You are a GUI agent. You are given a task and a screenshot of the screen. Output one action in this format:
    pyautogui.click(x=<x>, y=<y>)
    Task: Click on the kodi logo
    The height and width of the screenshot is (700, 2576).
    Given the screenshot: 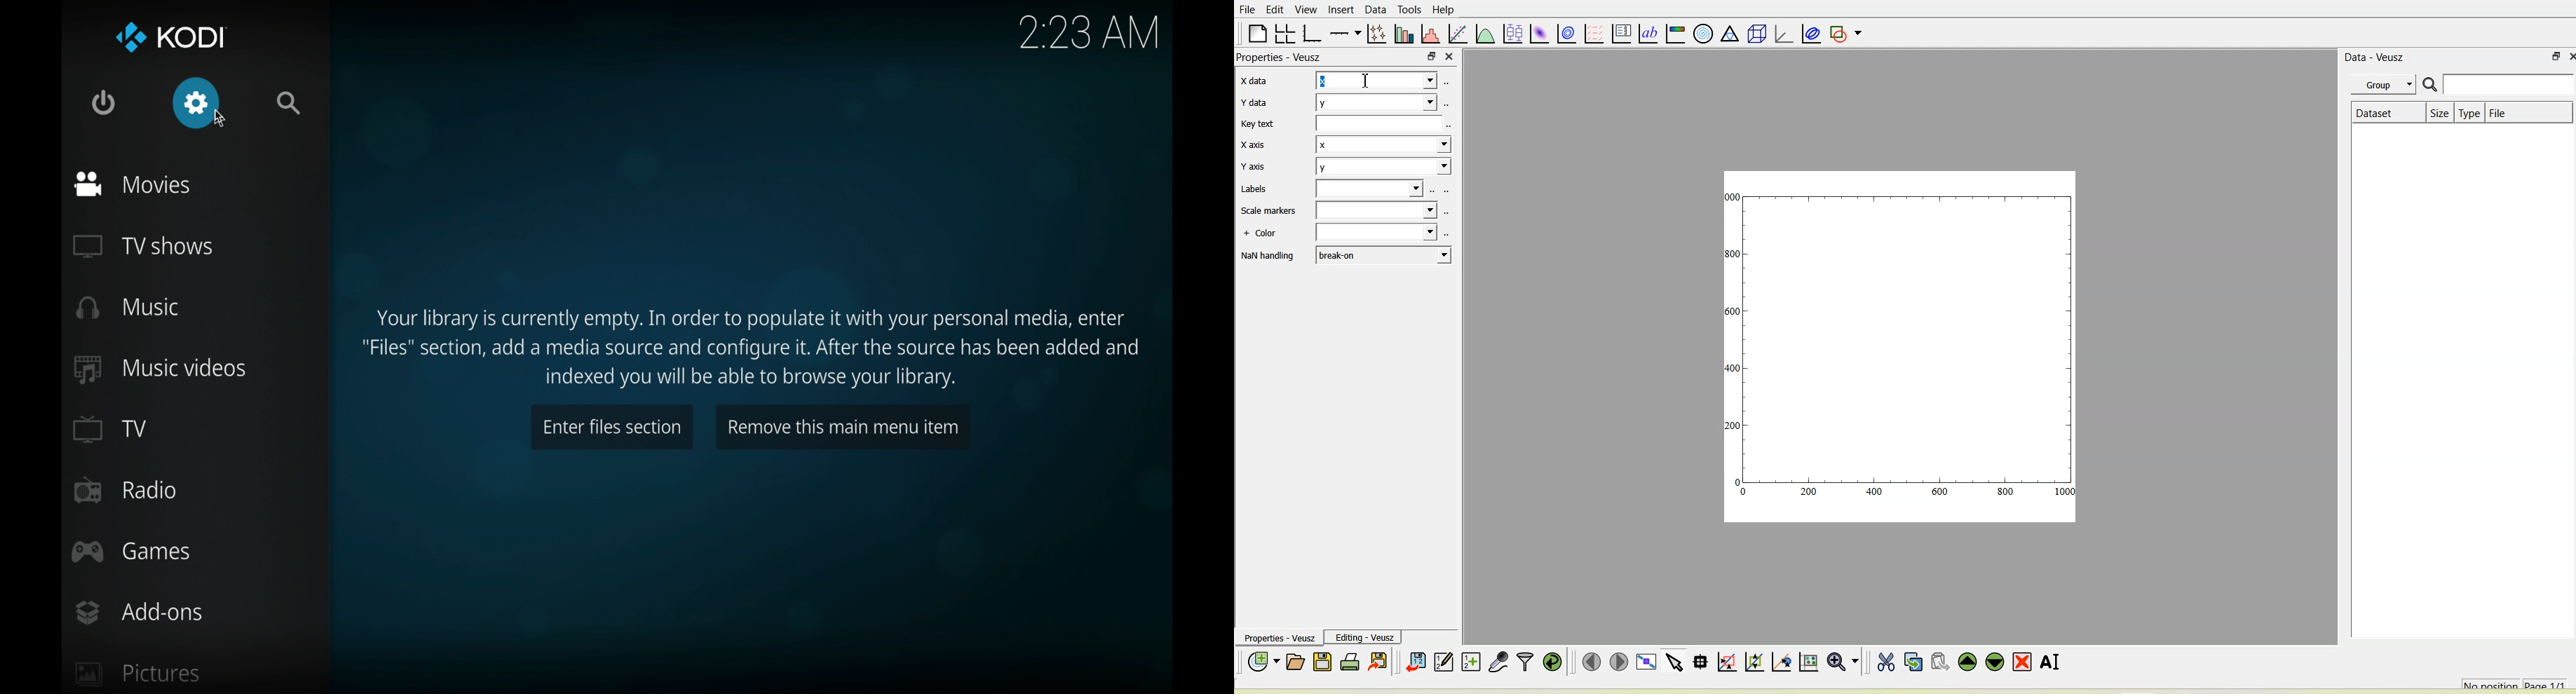 What is the action you would take?
    pyautogui.click(x=130, y=40)
    